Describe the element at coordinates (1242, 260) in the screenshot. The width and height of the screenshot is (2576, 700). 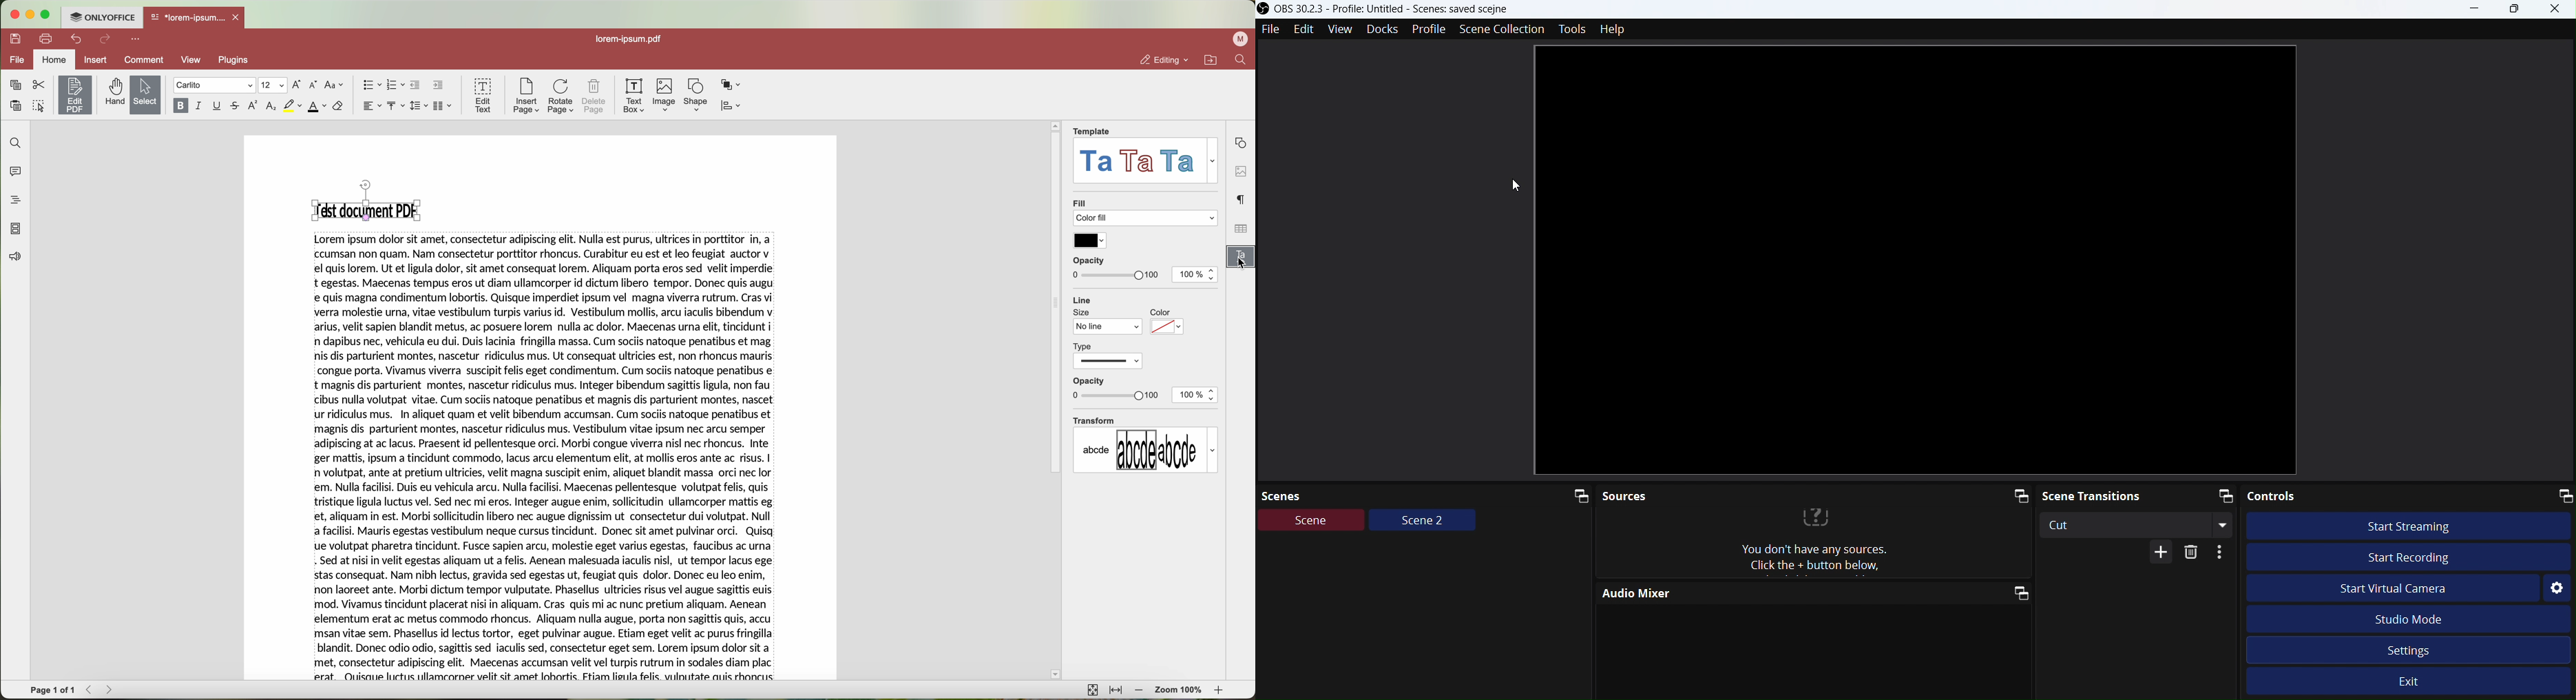
I see `text art settings` at that location.